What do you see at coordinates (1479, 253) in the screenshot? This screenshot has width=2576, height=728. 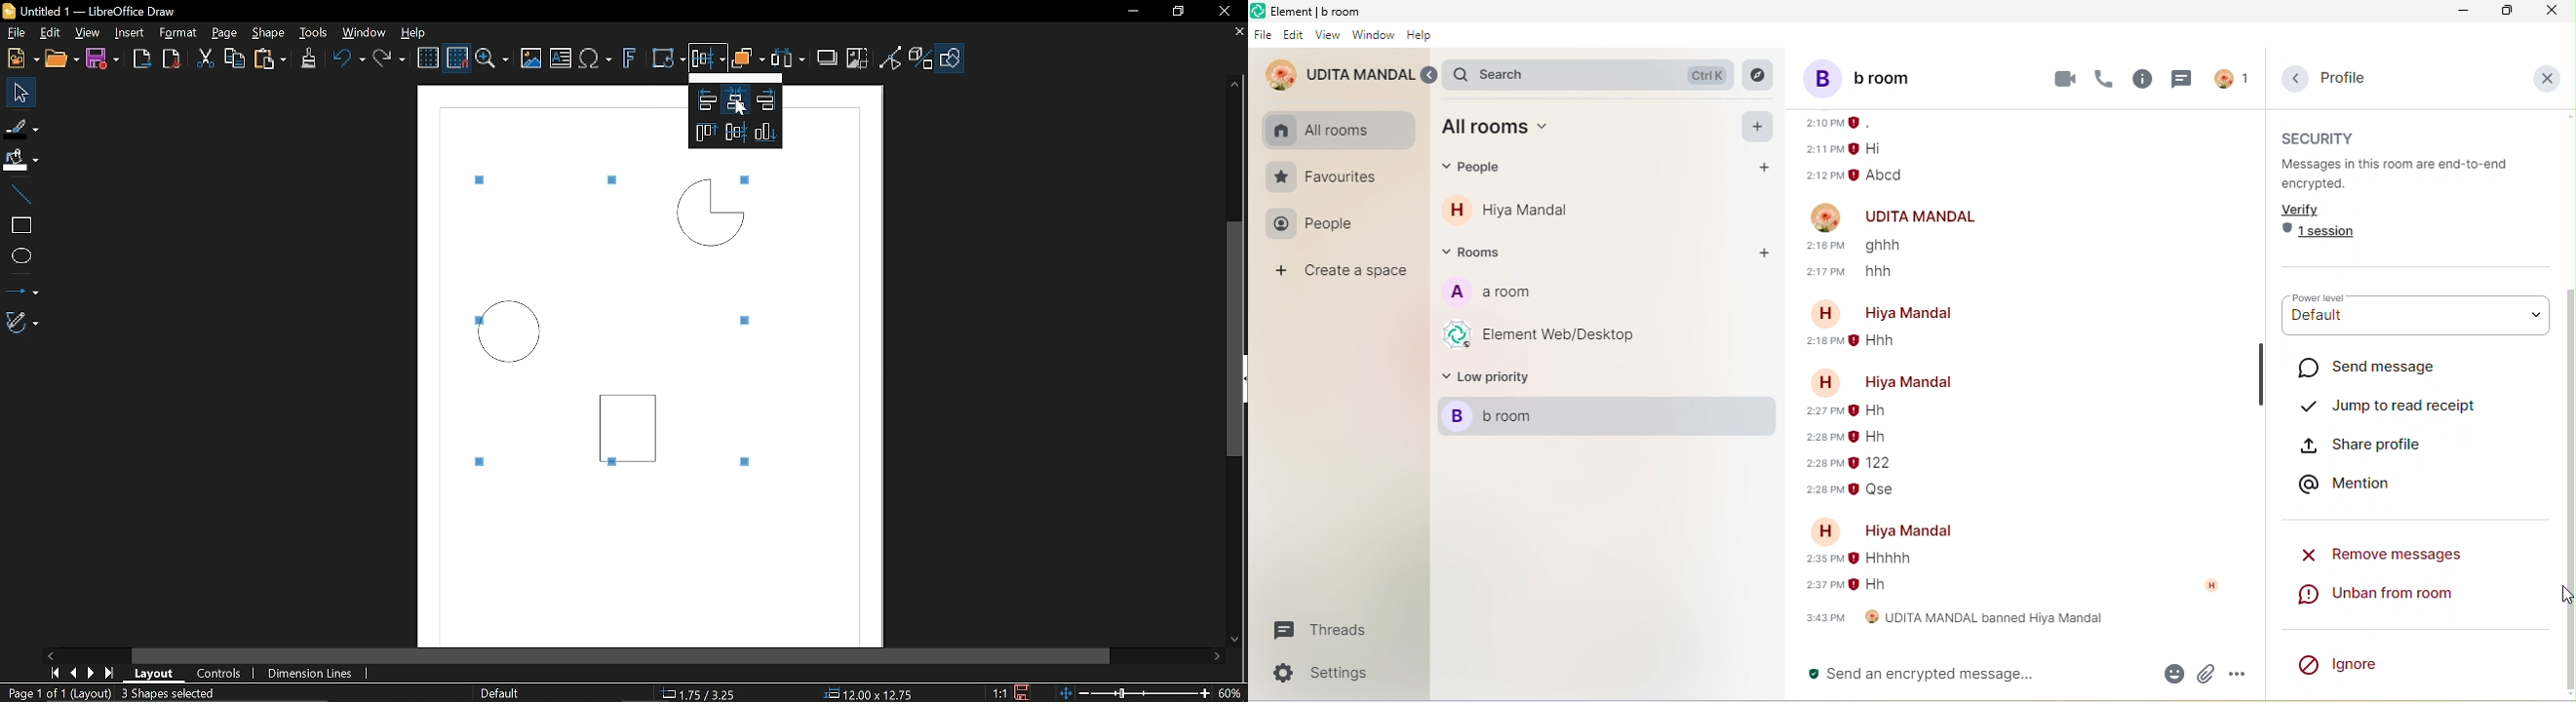 I see `rooms` at bounding box center [1479, 253].